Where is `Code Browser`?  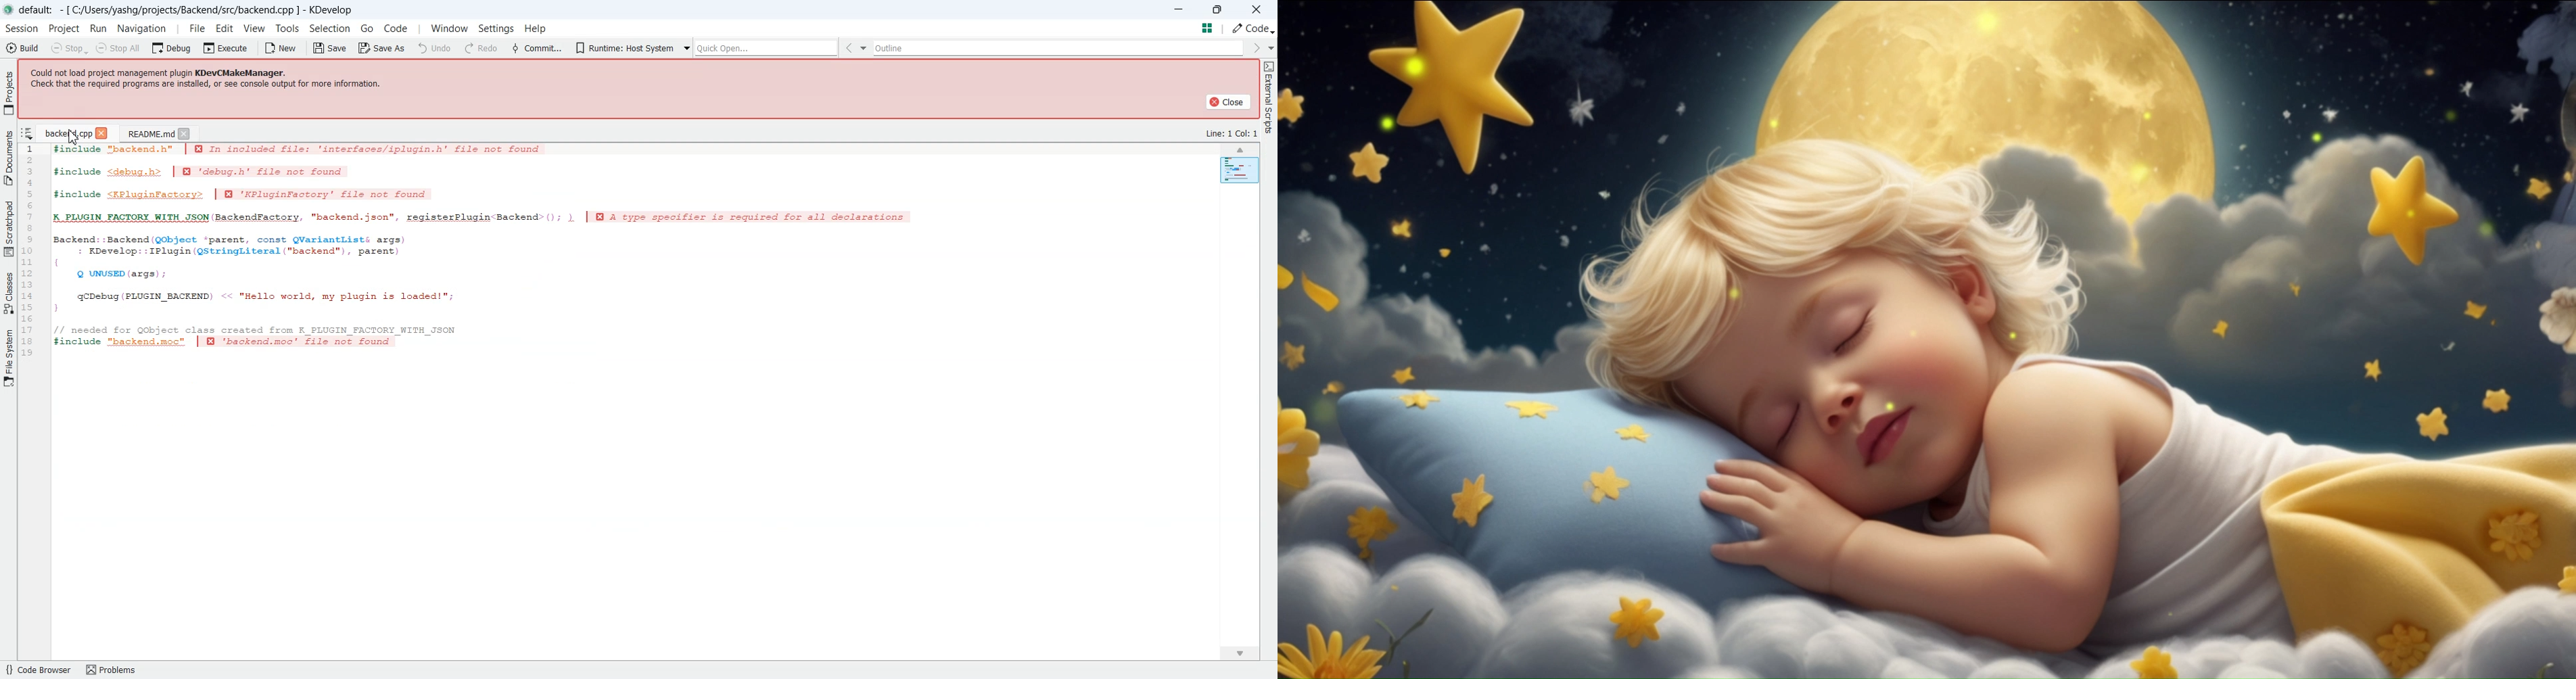 Code Browser is located at coordinates (37, 670).